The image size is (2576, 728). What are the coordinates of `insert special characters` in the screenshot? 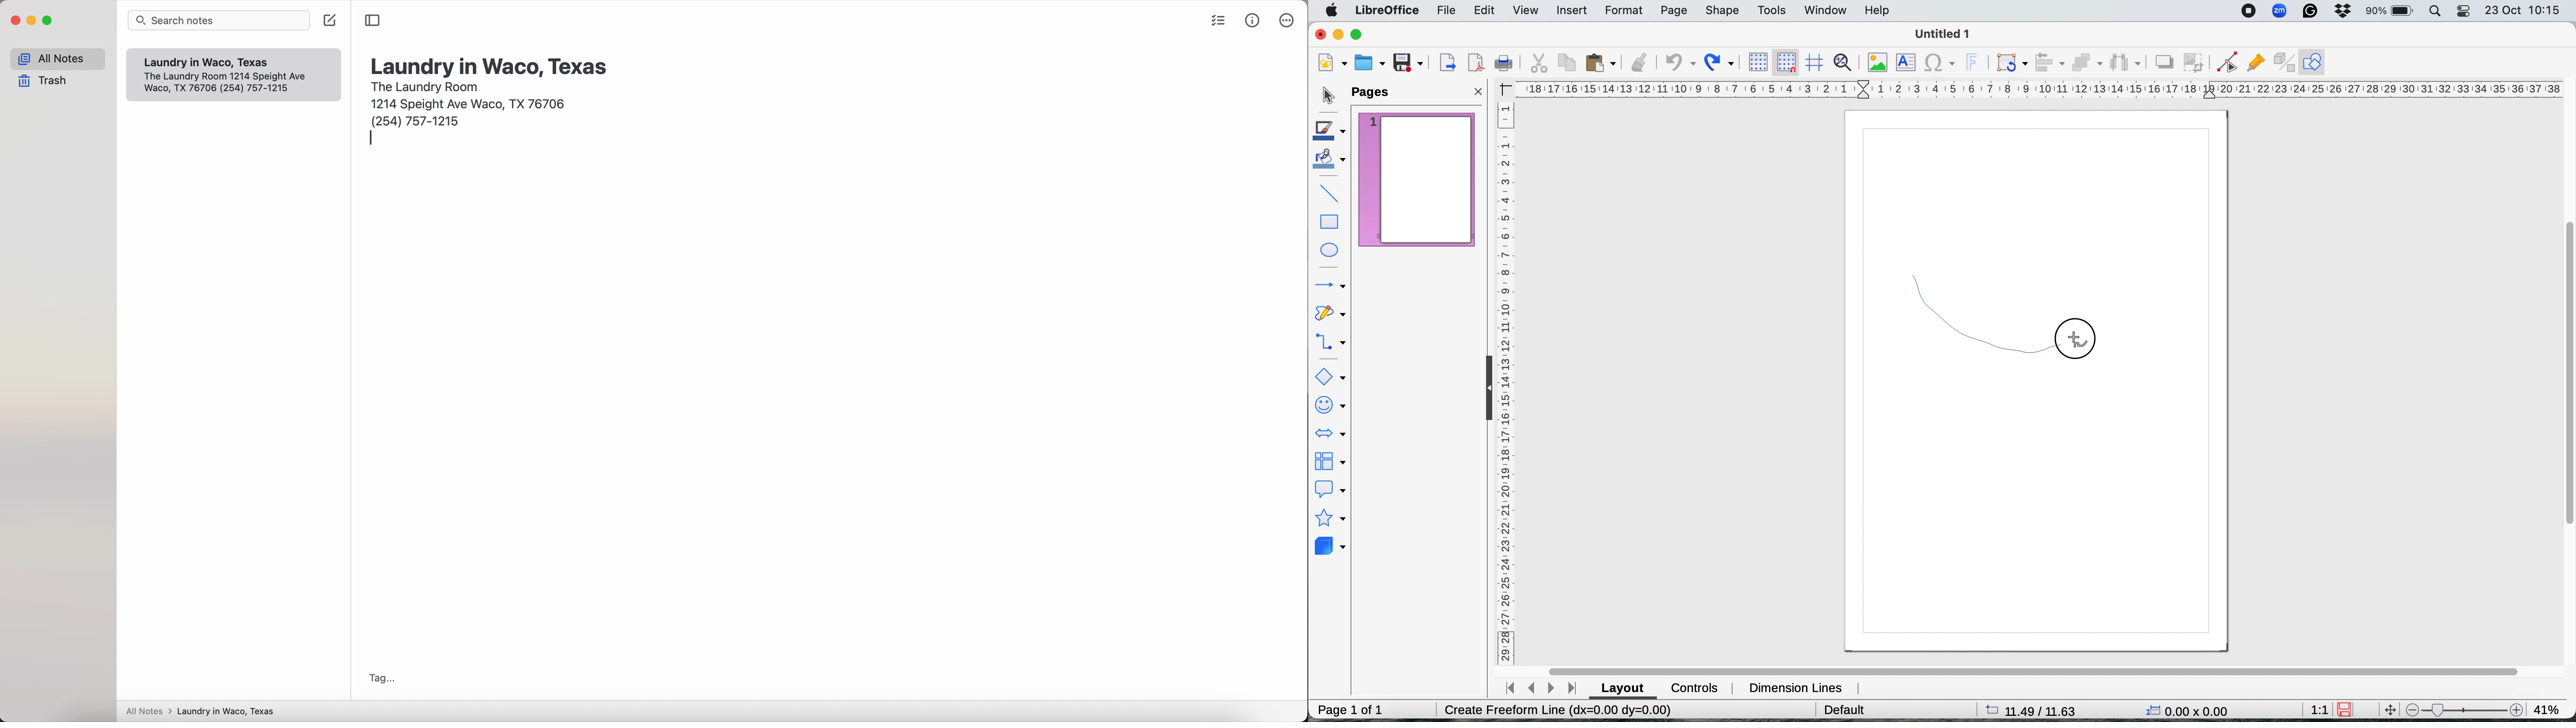 It's located at (1942, 64).